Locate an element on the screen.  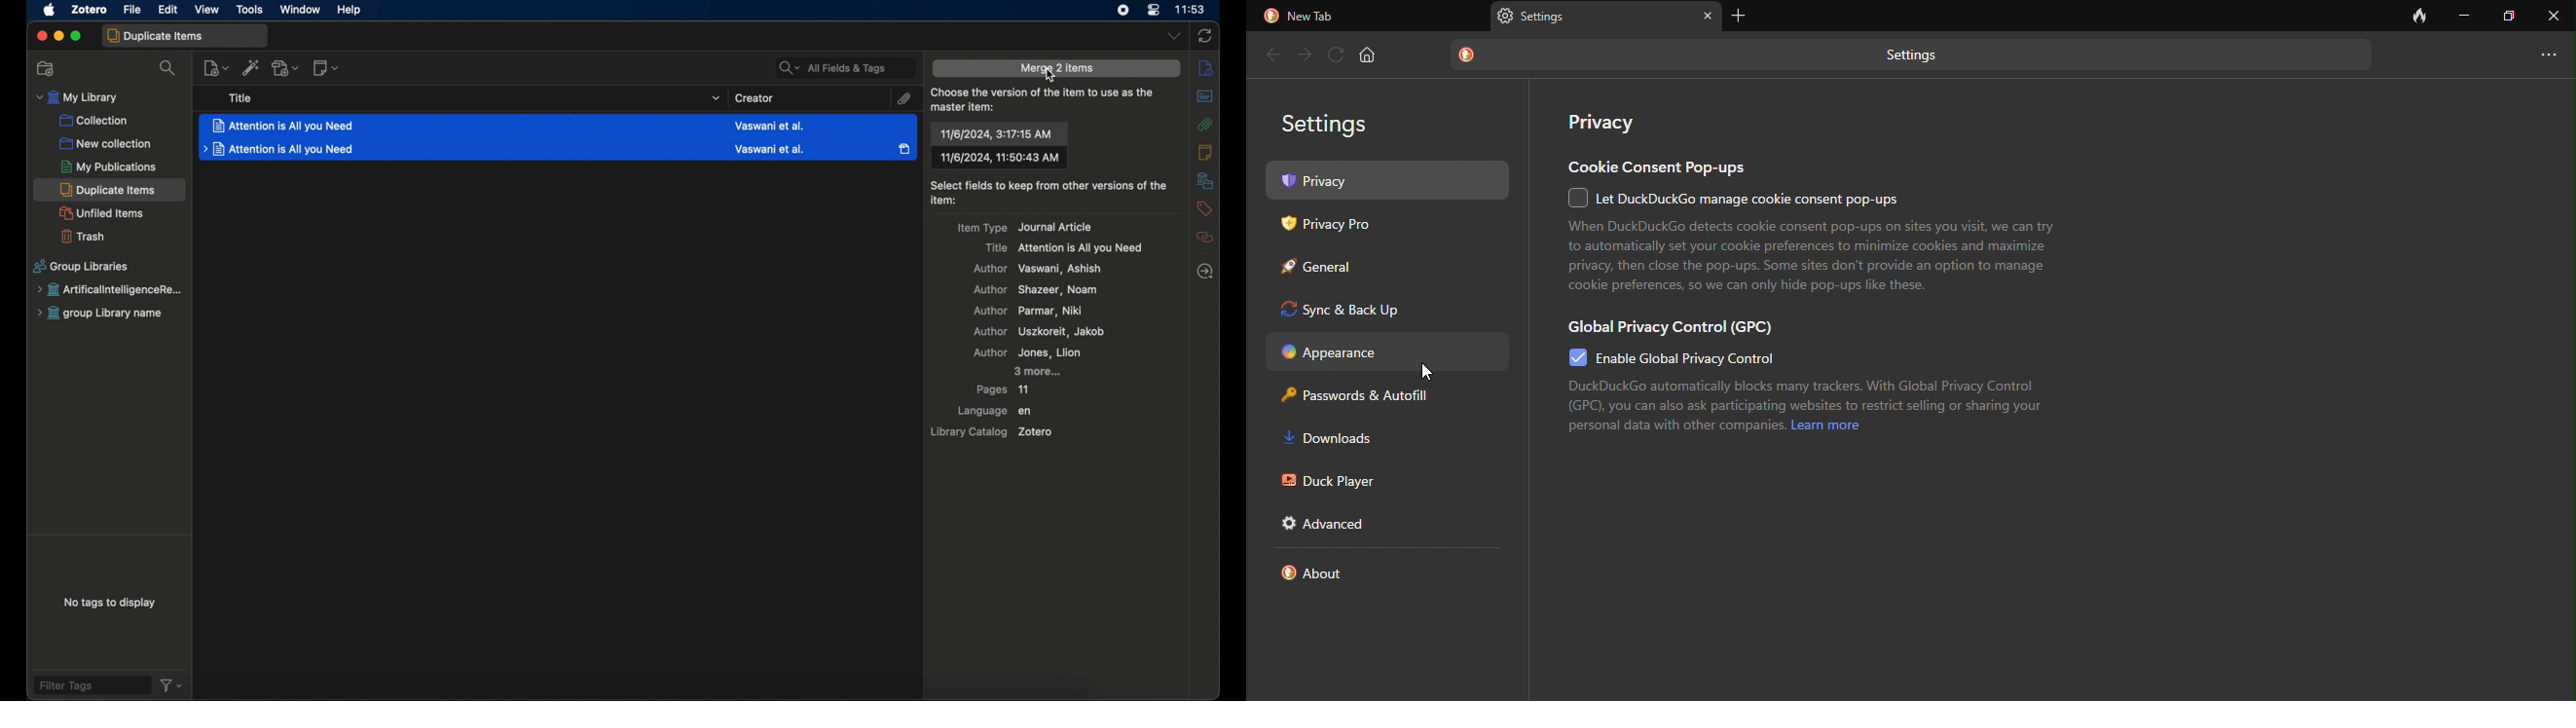
screen recorder icon is located at coordinates (1121, 10).